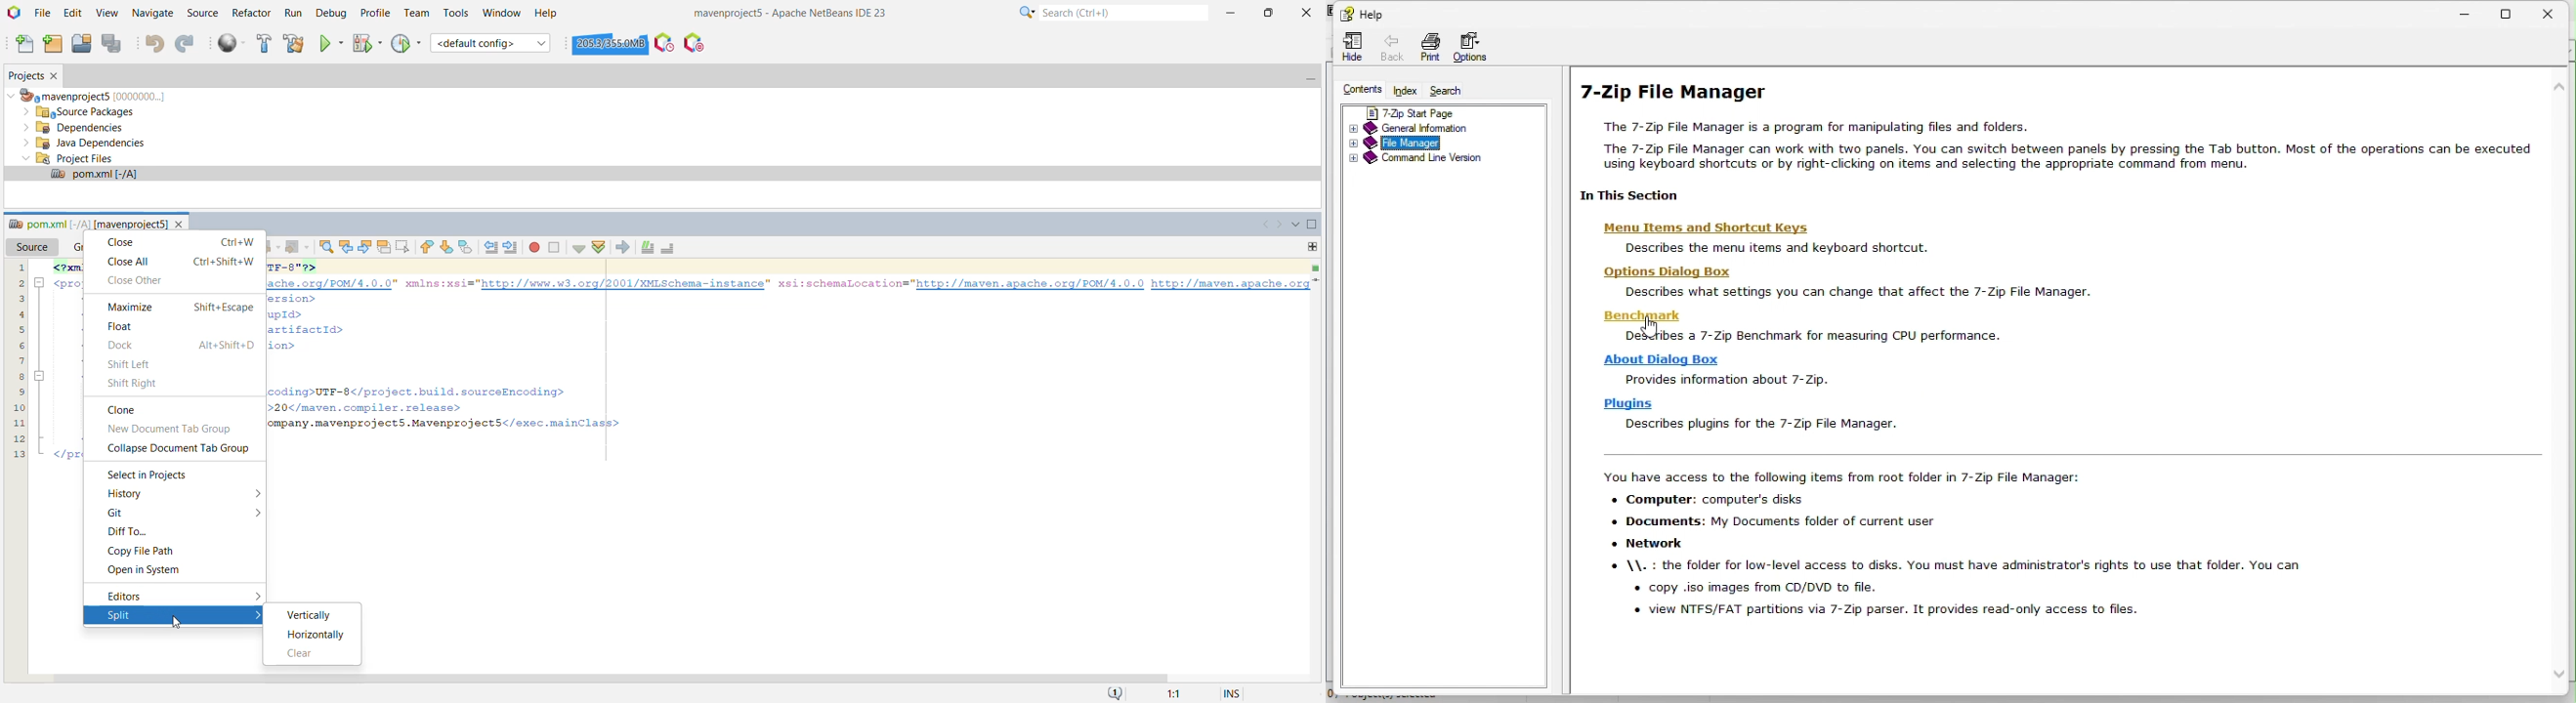  I want to click on 7, so click(20, 360).